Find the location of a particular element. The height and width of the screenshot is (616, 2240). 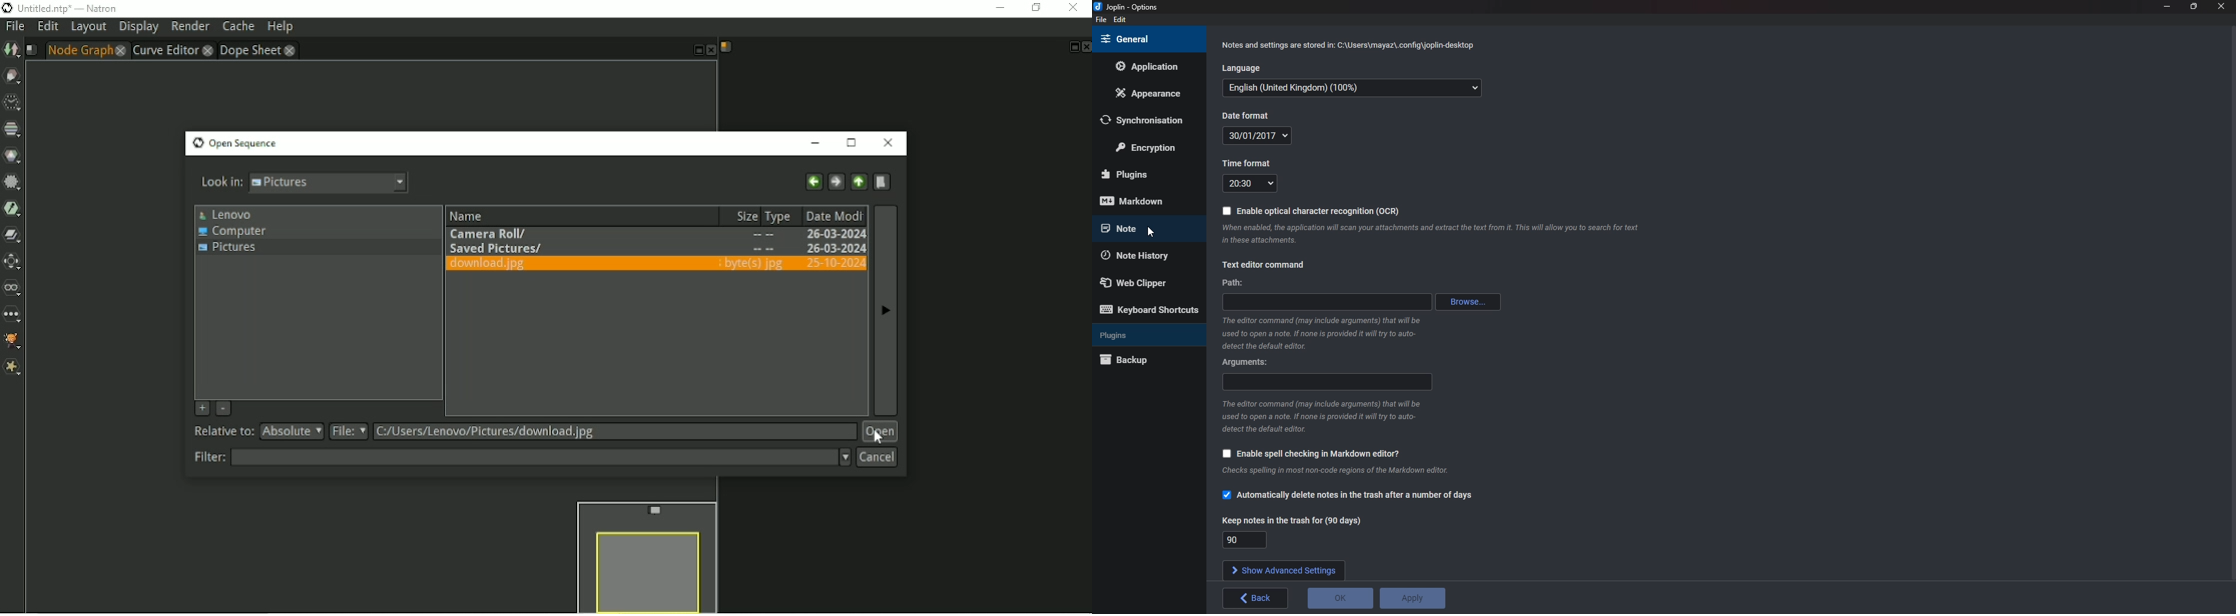

O K is located at coordinates (1340, 598).